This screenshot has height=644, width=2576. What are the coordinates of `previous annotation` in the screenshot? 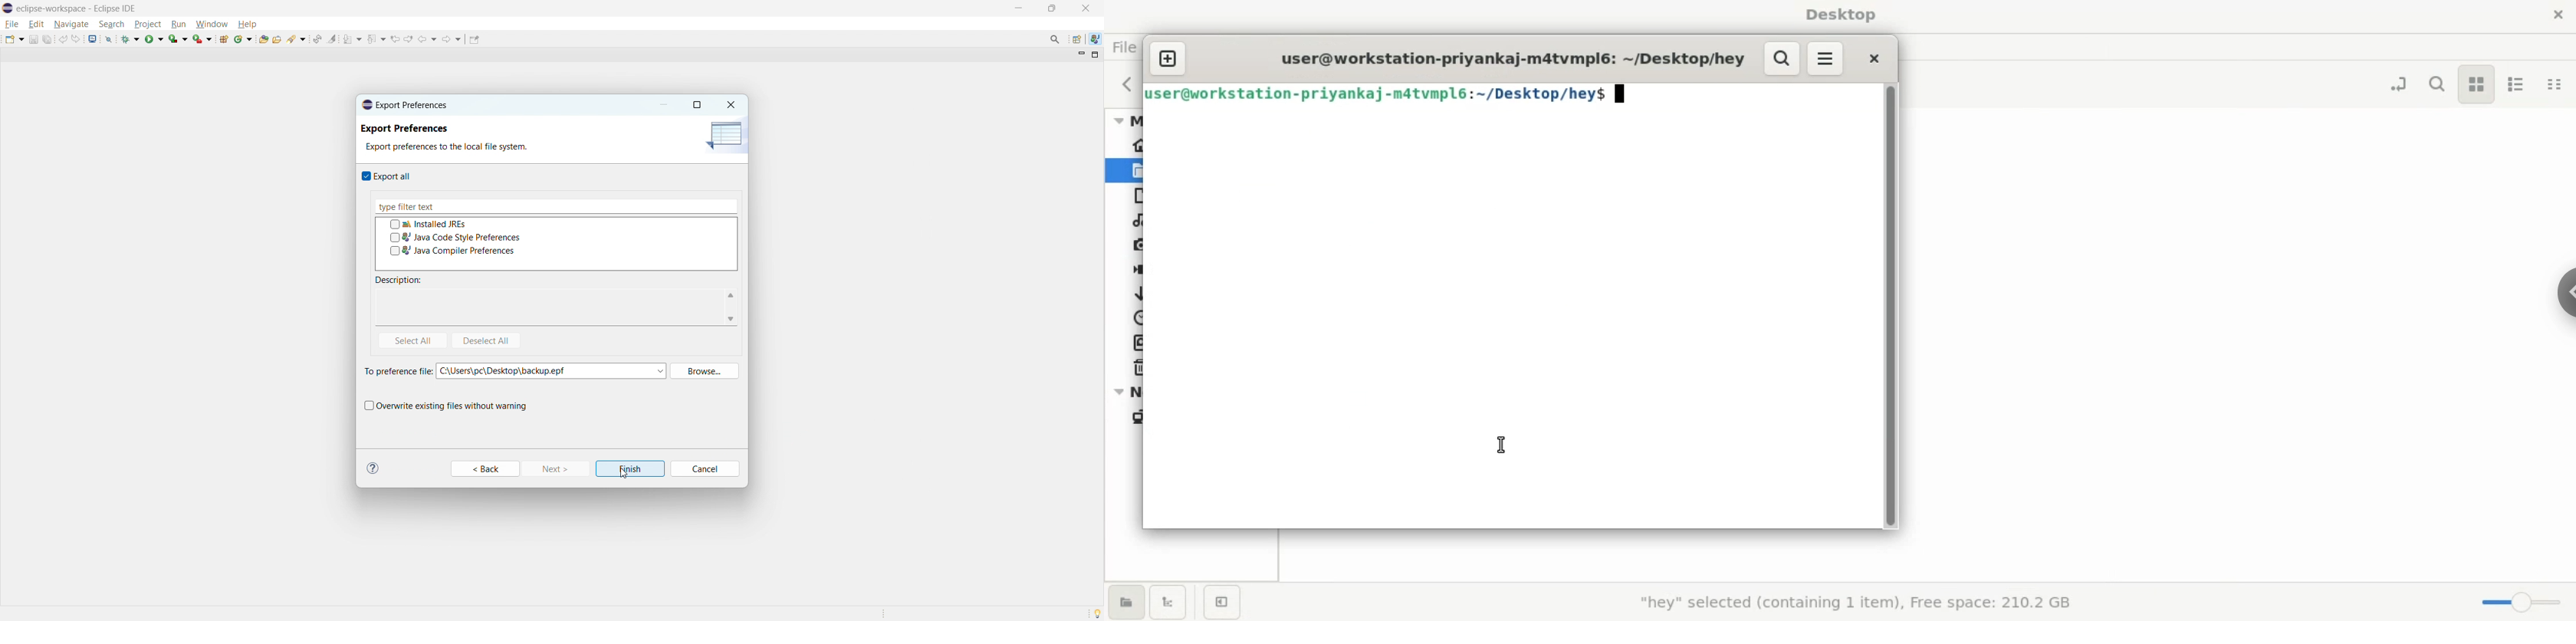 It's located at (377, 38).